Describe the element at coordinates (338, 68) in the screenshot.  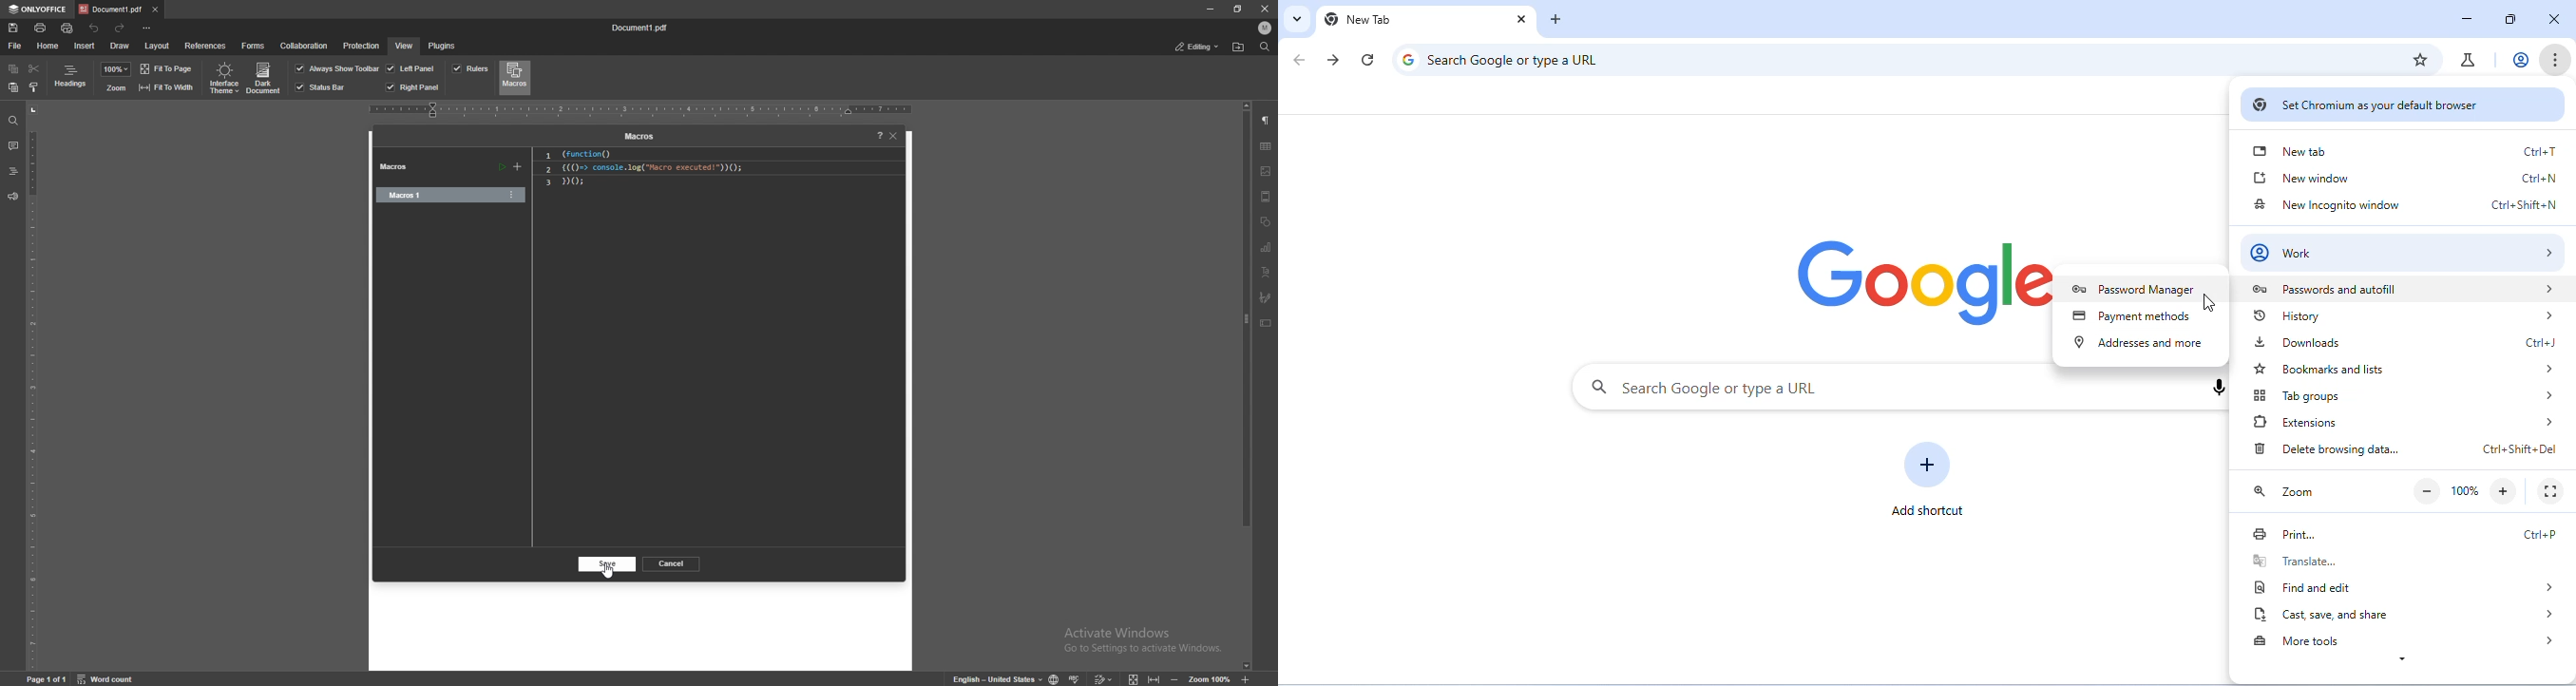
I see `always show toolbar` at that location.